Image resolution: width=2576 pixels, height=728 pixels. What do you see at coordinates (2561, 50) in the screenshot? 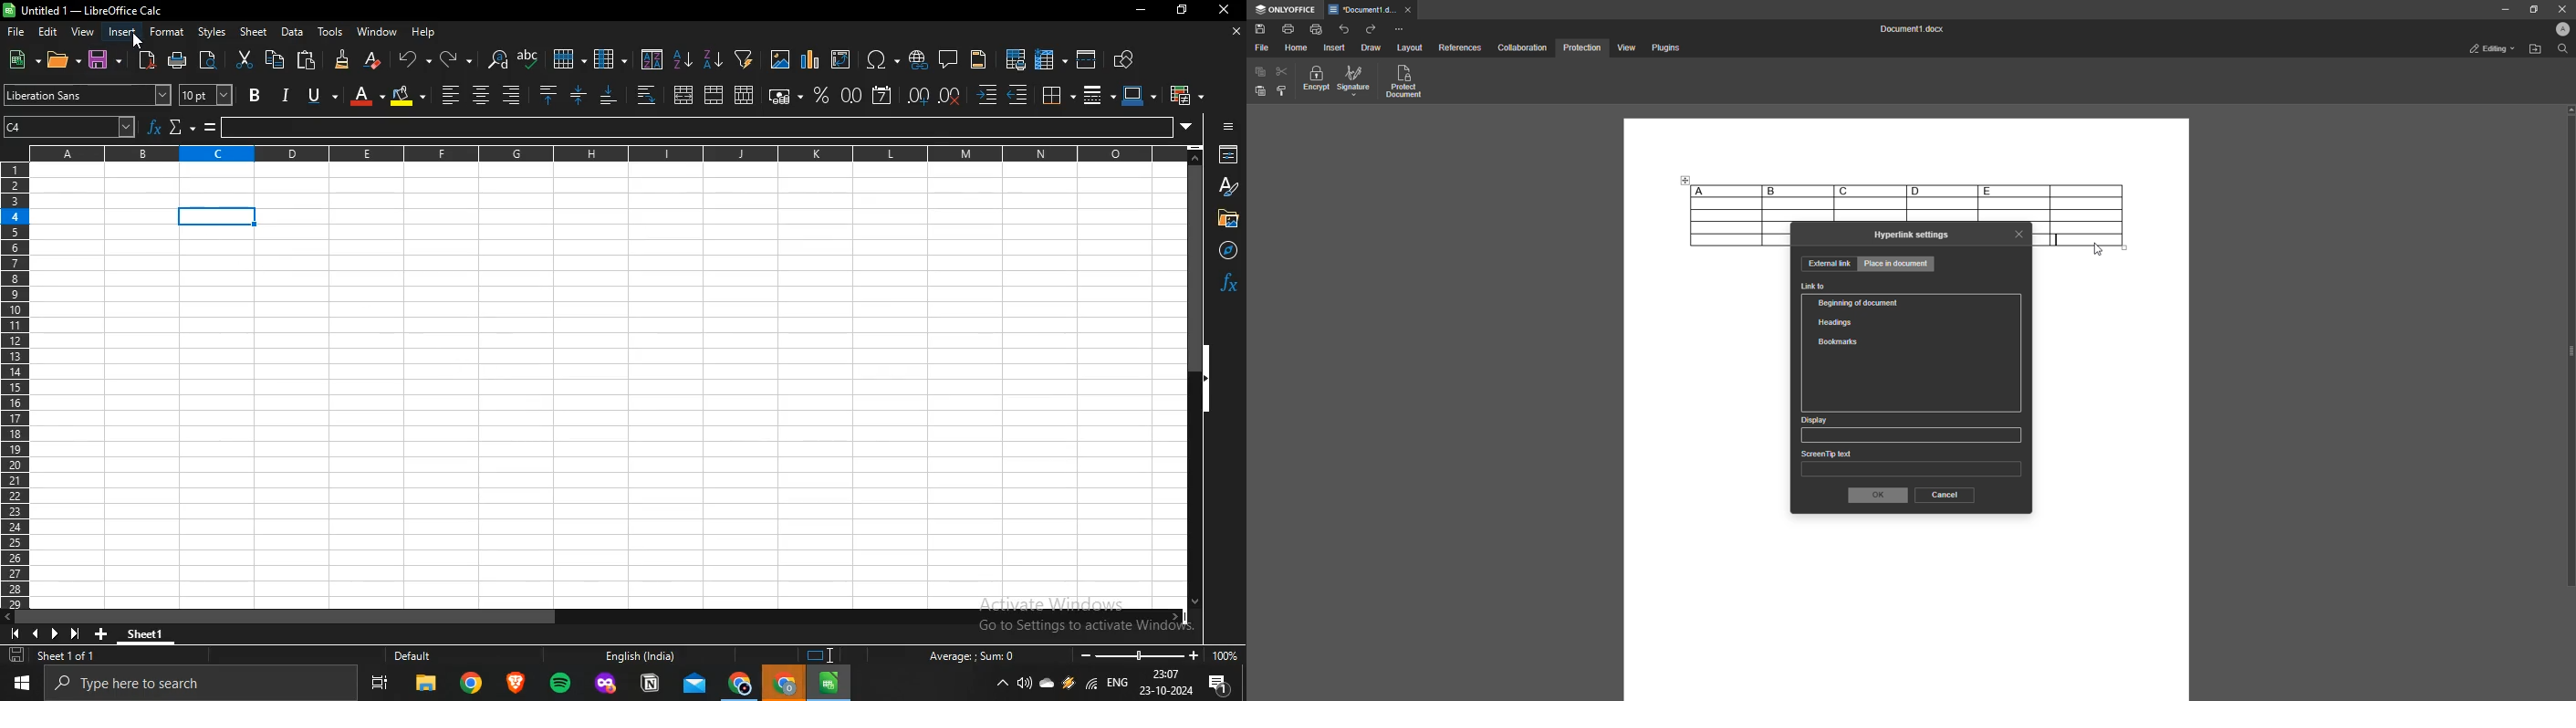
I see `Search` at bounding box center [2561, 50].